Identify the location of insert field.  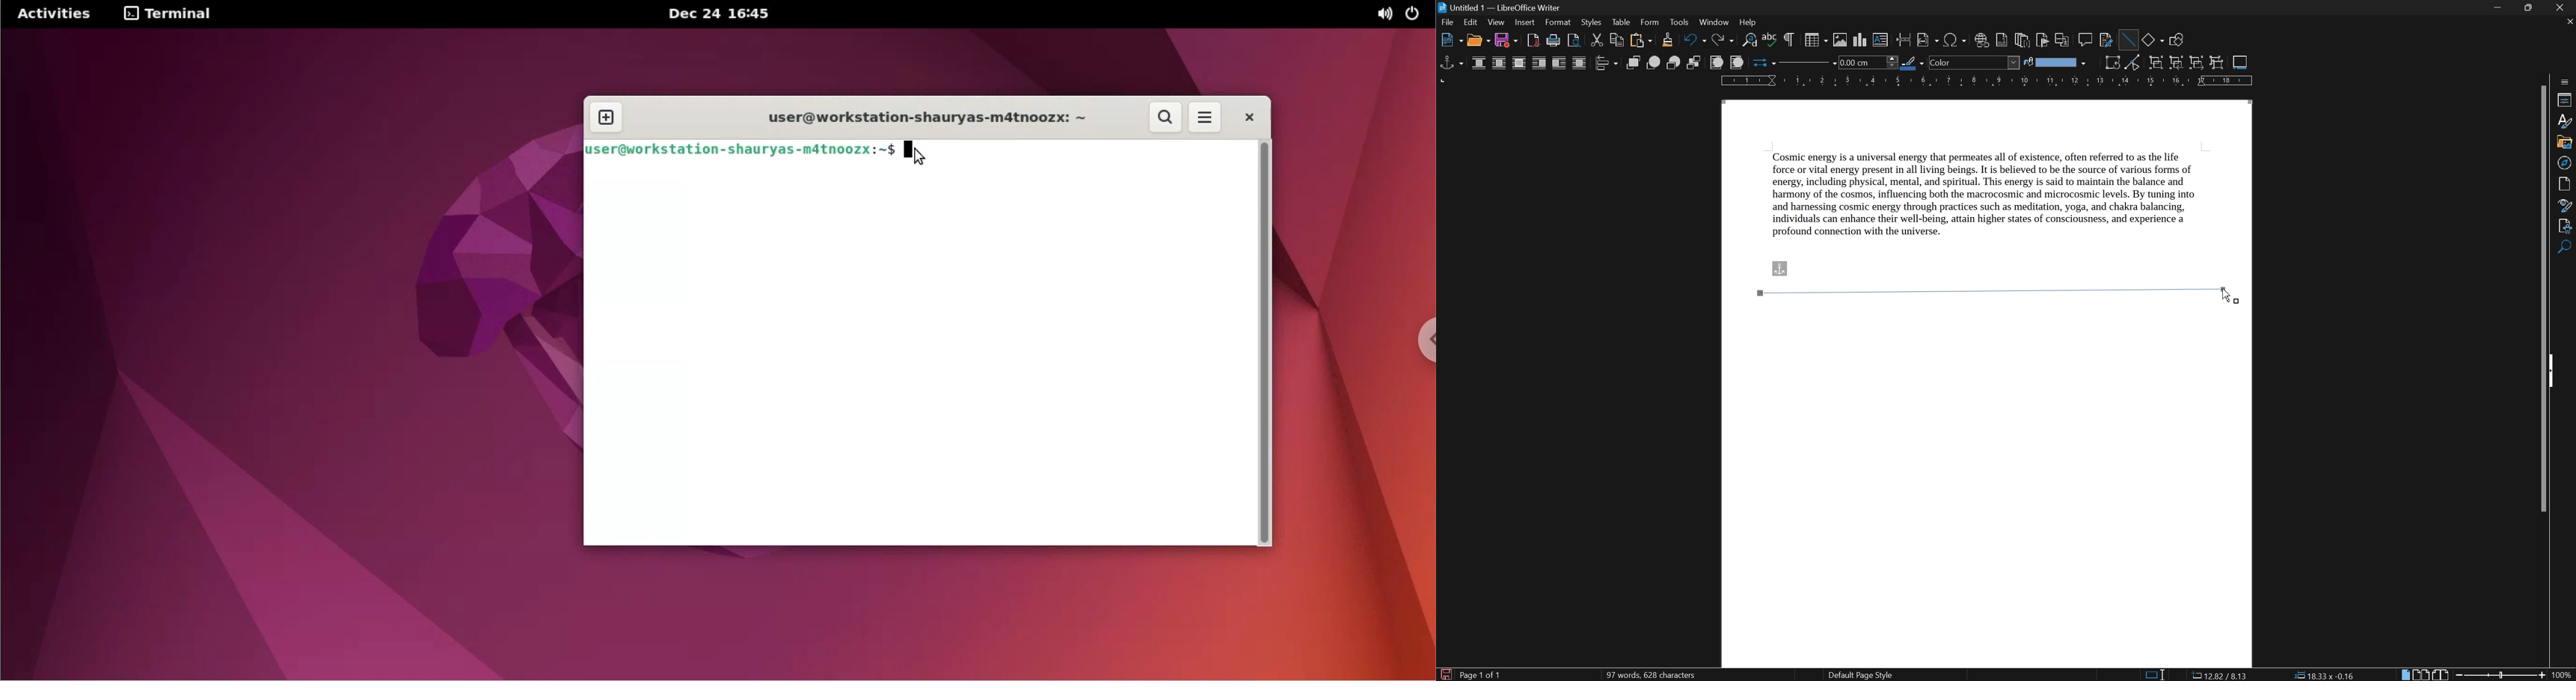
(1927, 41).